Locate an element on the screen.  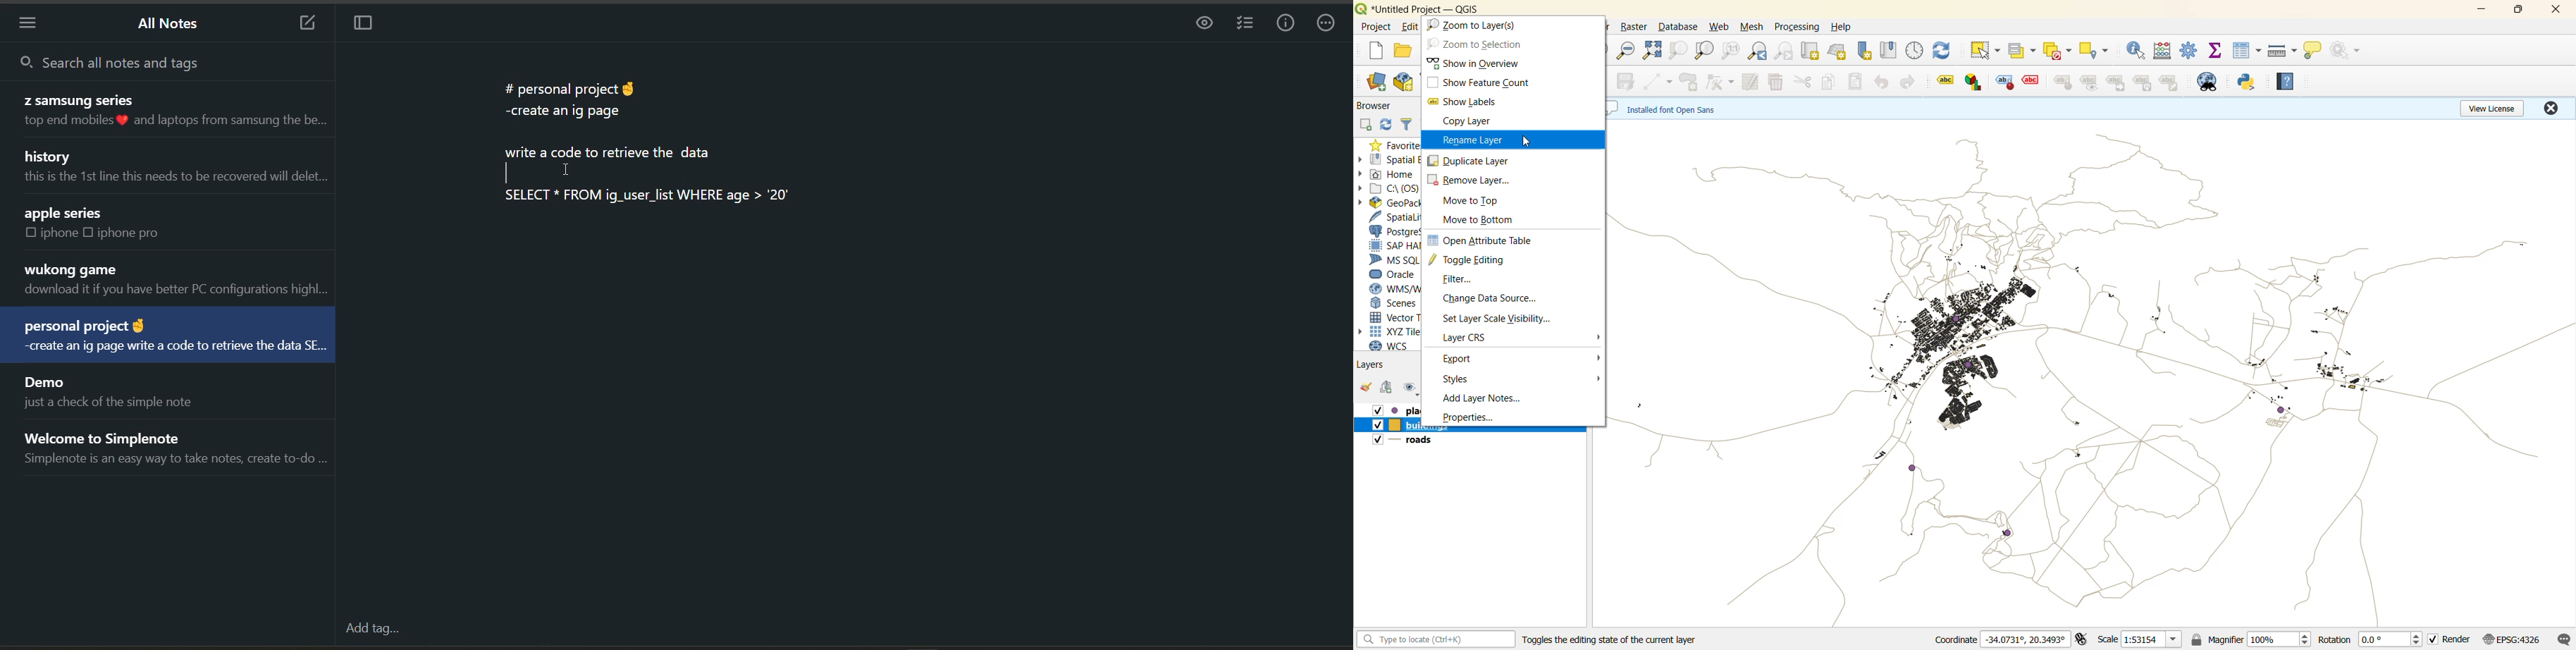
label is located at coordinates (1941, 80).